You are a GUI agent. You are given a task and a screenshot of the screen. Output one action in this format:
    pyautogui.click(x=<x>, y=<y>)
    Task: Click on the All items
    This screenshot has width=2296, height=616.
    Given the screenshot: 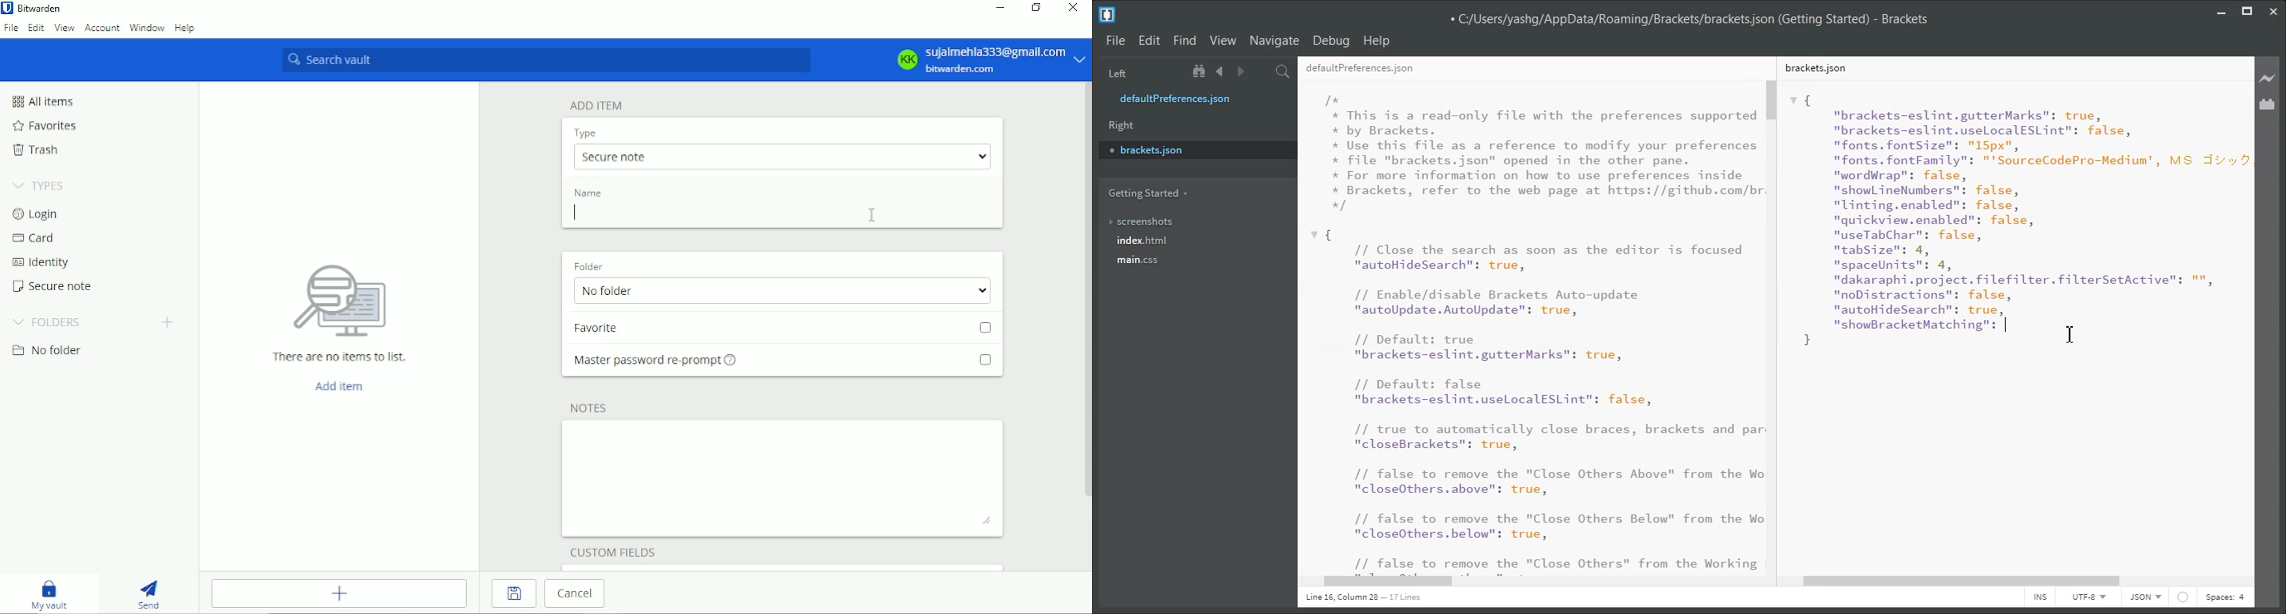 What is the action you would take?
    pyautogui.click(x=41, y=101)
    